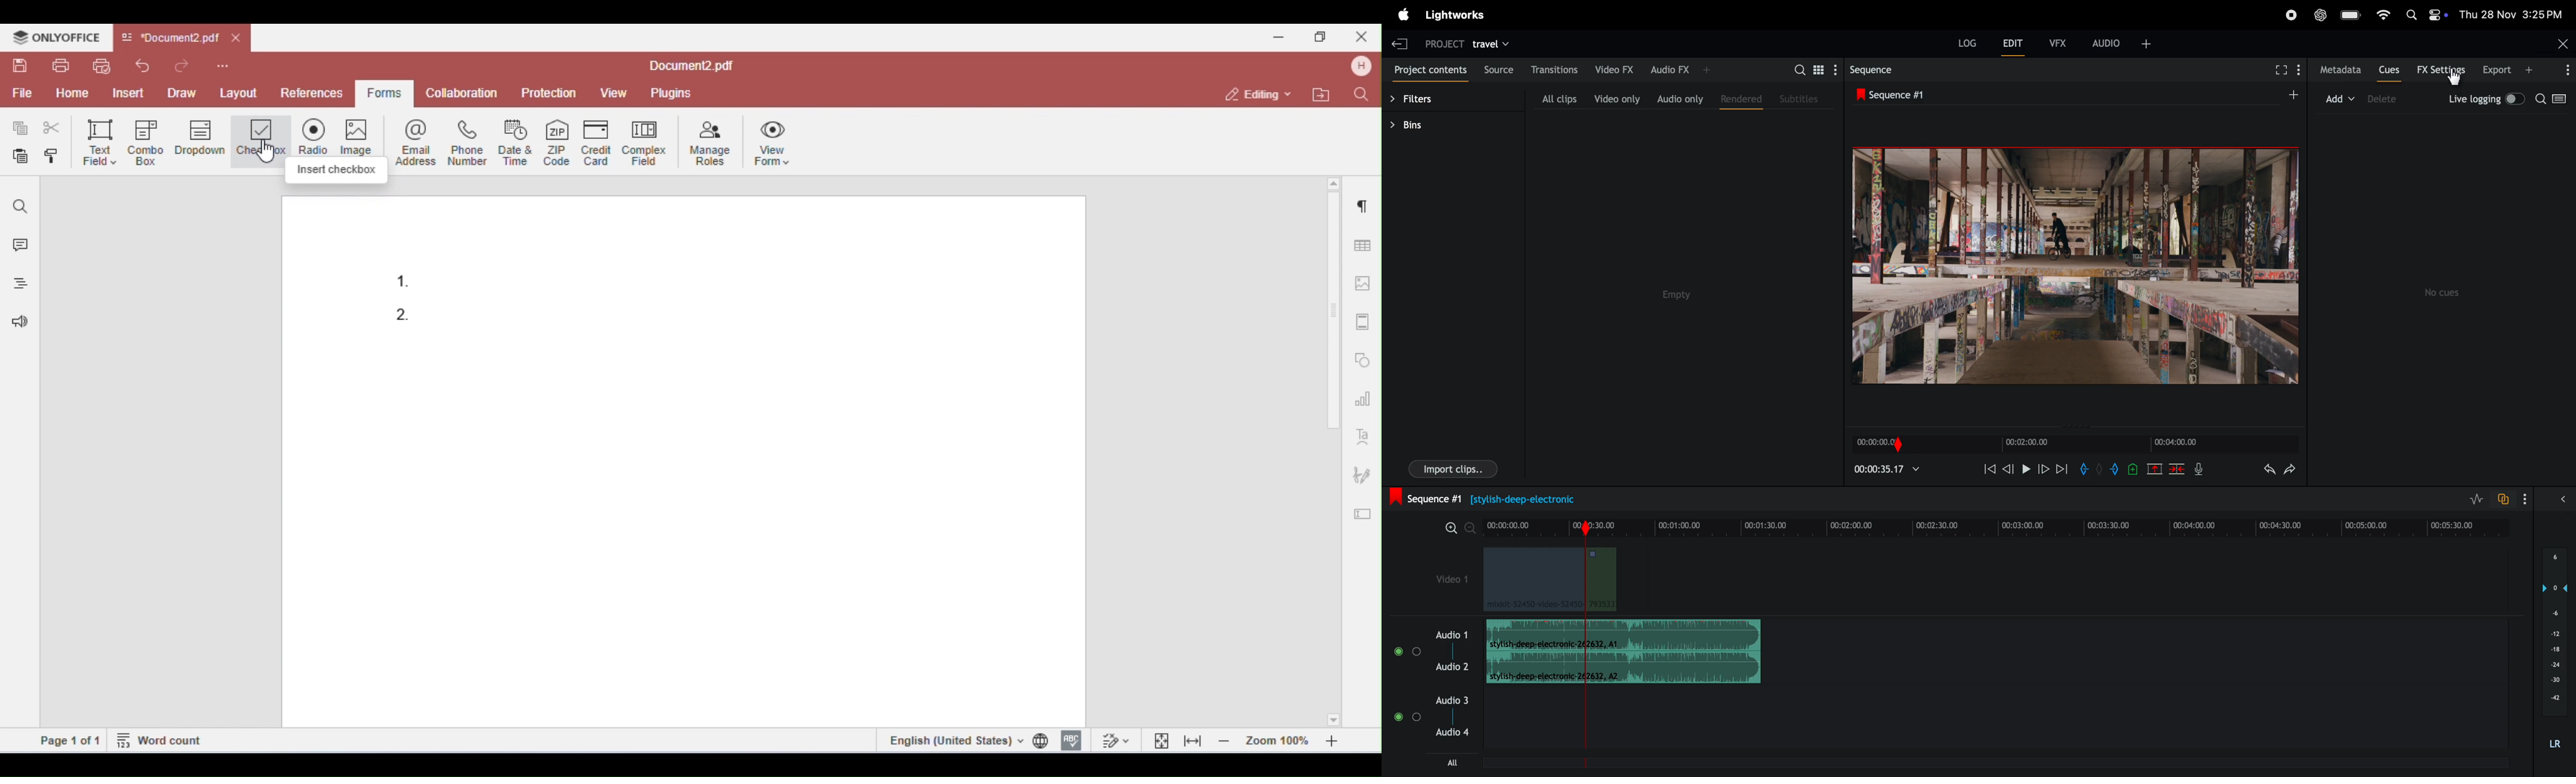  What do you see at coordinates (2200, 469) in the screenshot?
I see `mic` at bounding box center [2200, 469].